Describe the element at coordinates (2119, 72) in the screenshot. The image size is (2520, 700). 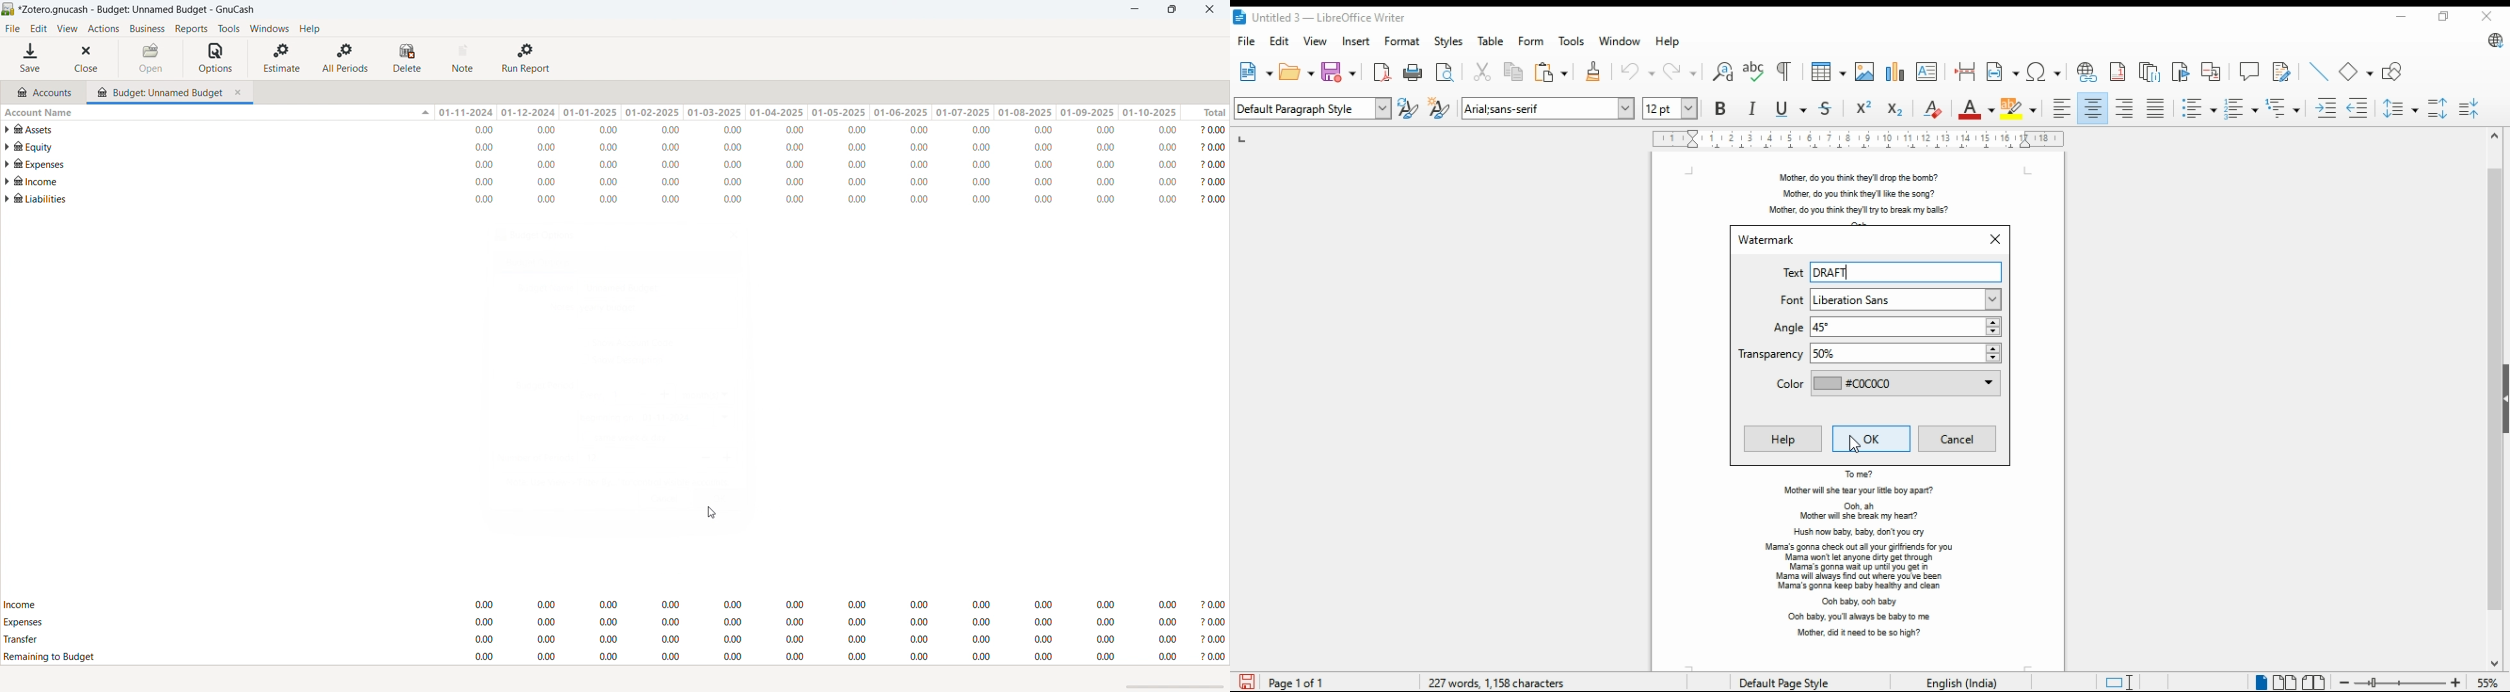
I see `insert footnote` at that location.